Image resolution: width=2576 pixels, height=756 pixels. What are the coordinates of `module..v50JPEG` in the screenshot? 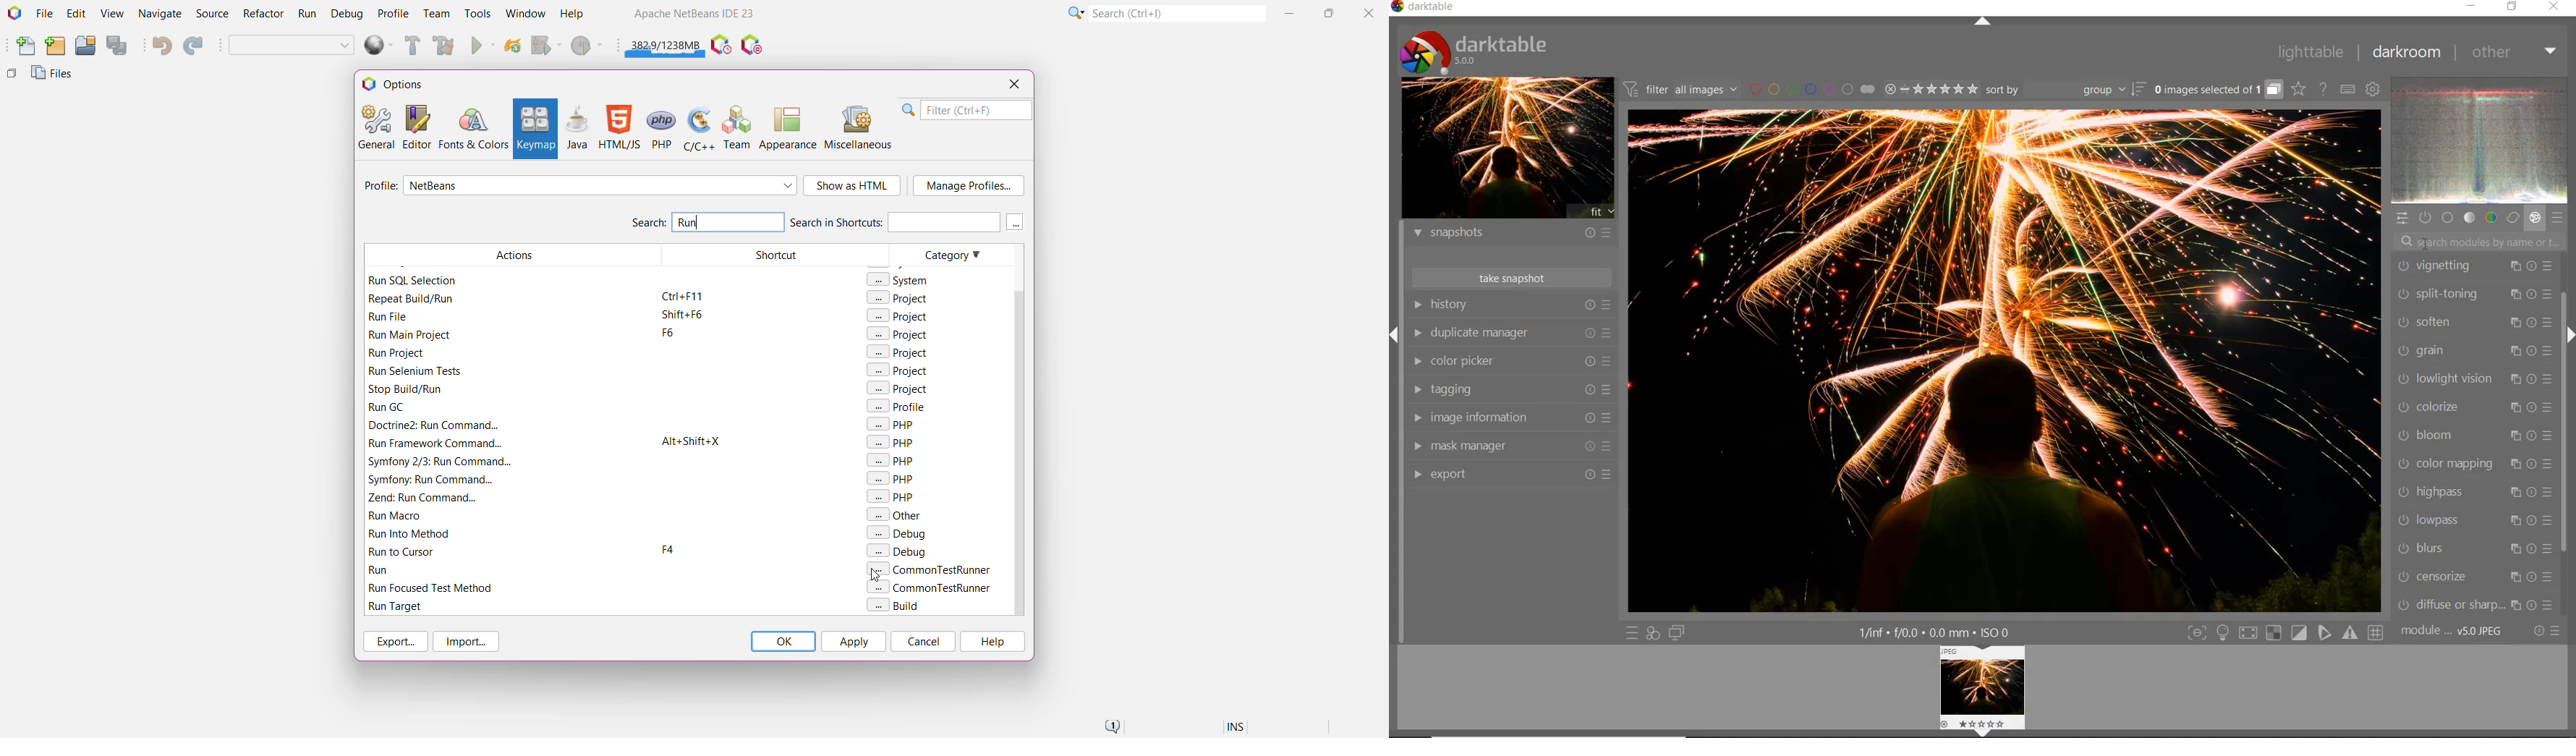 It's located at (2450, 631).